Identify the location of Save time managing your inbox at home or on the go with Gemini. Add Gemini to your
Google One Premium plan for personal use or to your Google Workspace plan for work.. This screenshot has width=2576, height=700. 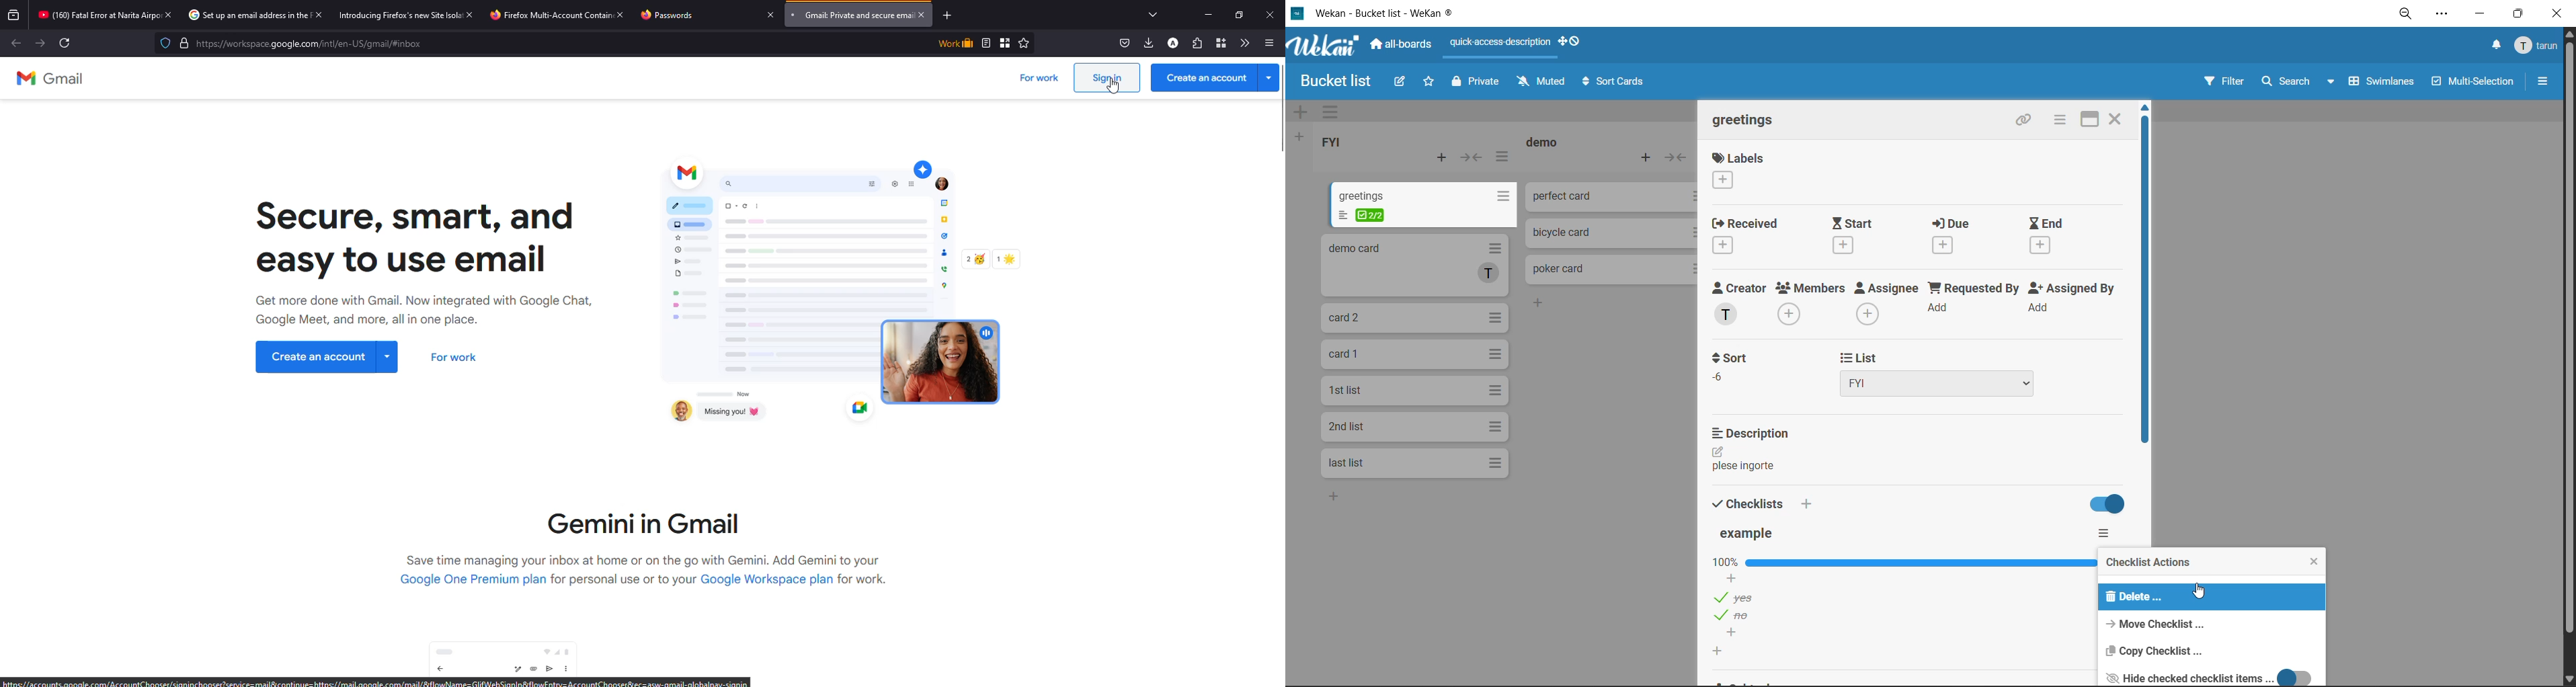
(648, 575).